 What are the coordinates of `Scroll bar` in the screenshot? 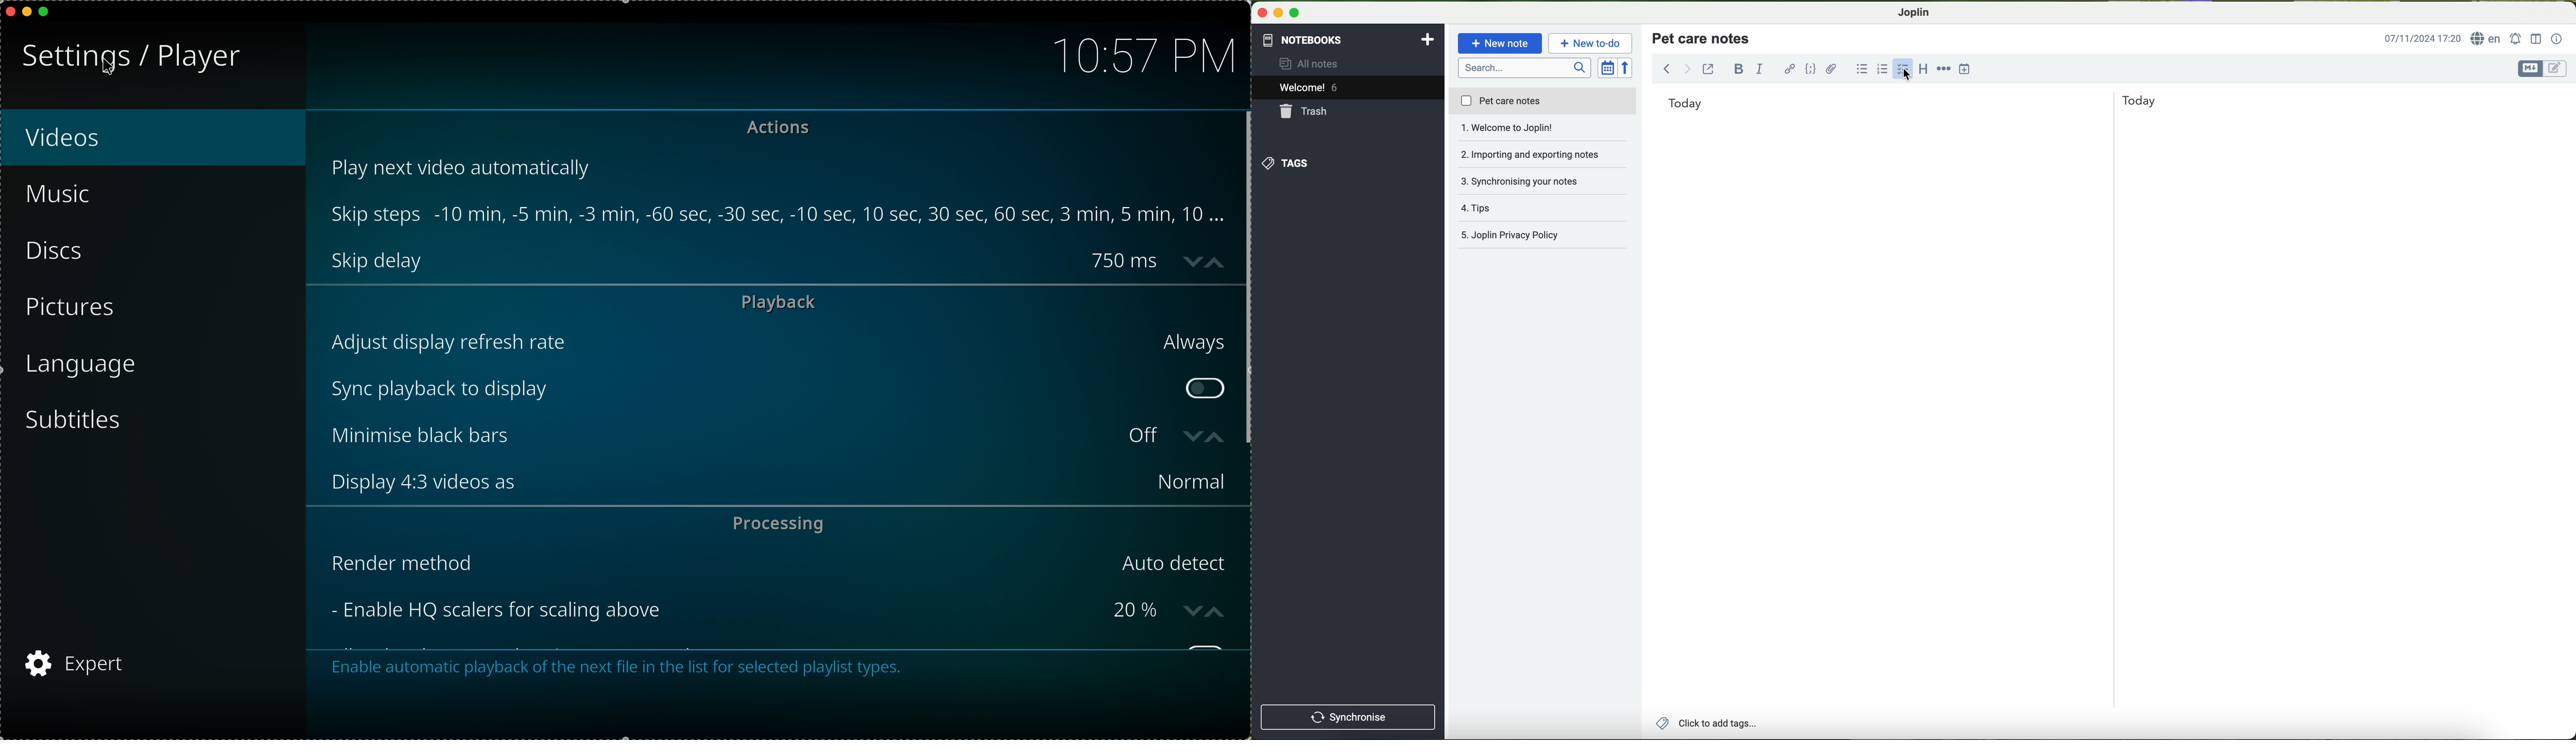 It's located at (1244, 278).